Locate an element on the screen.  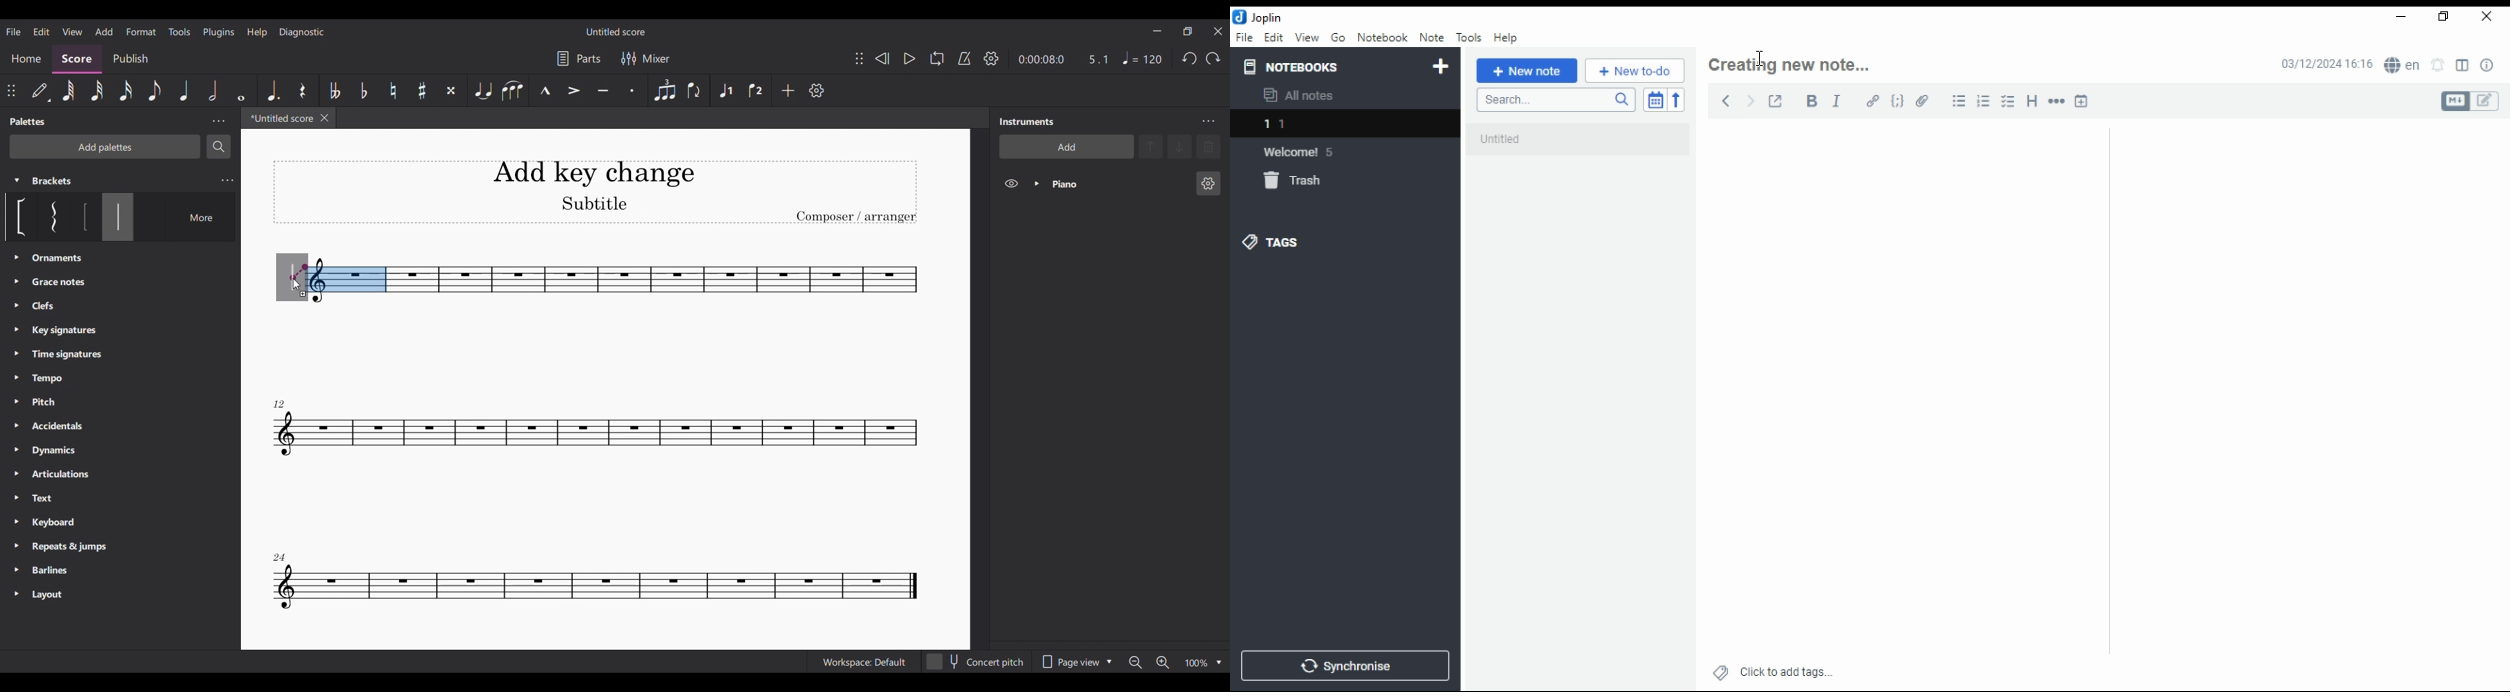
Instruments settings is located at coordinates (1208, 121).